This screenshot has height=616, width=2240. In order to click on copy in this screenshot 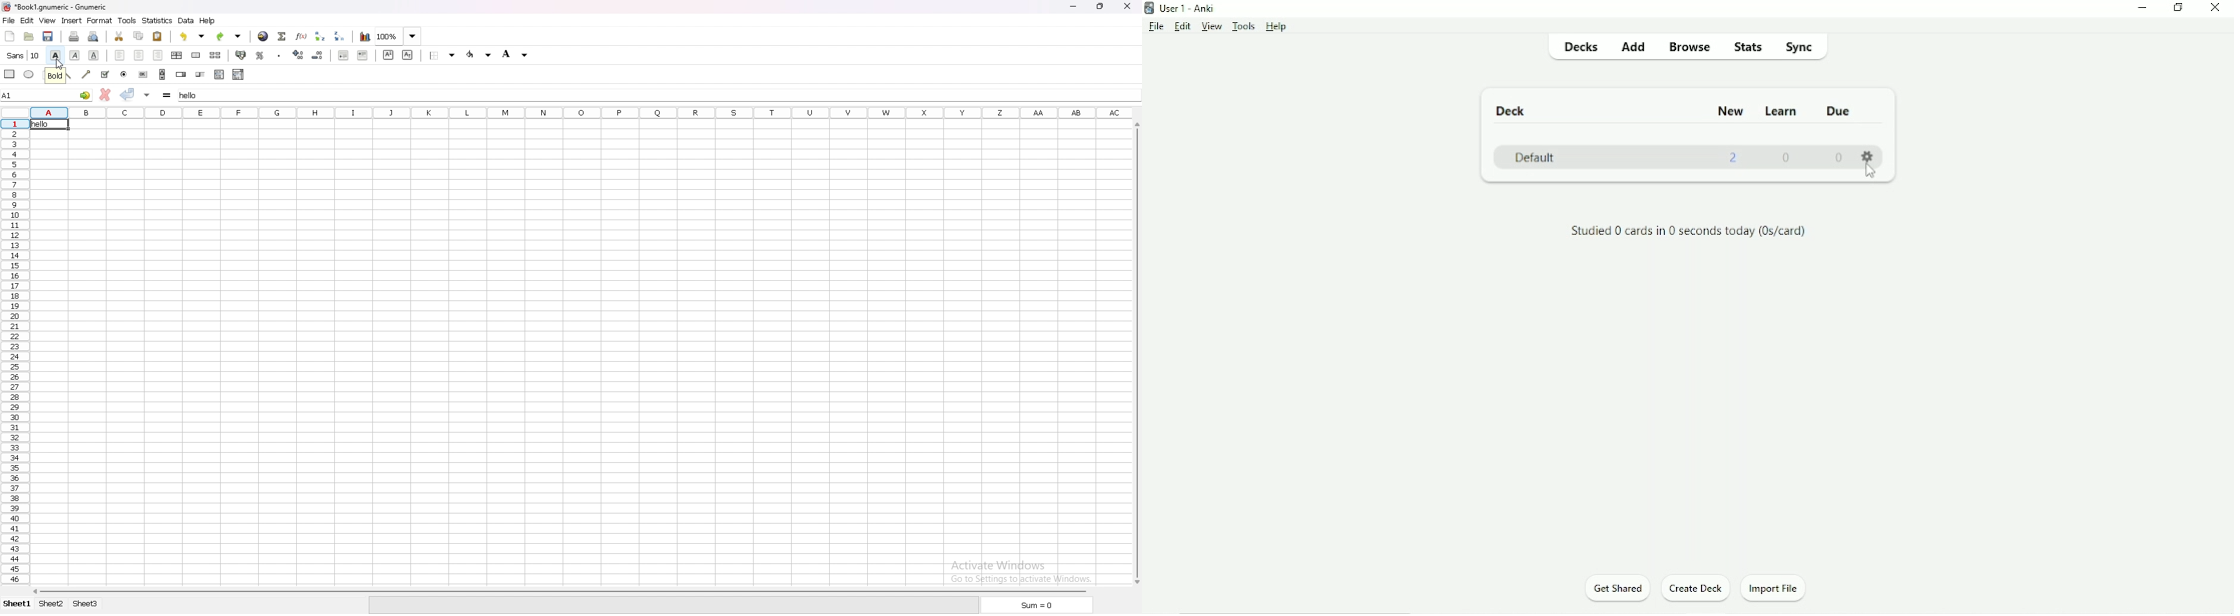, I will do `click(138, 36)`.